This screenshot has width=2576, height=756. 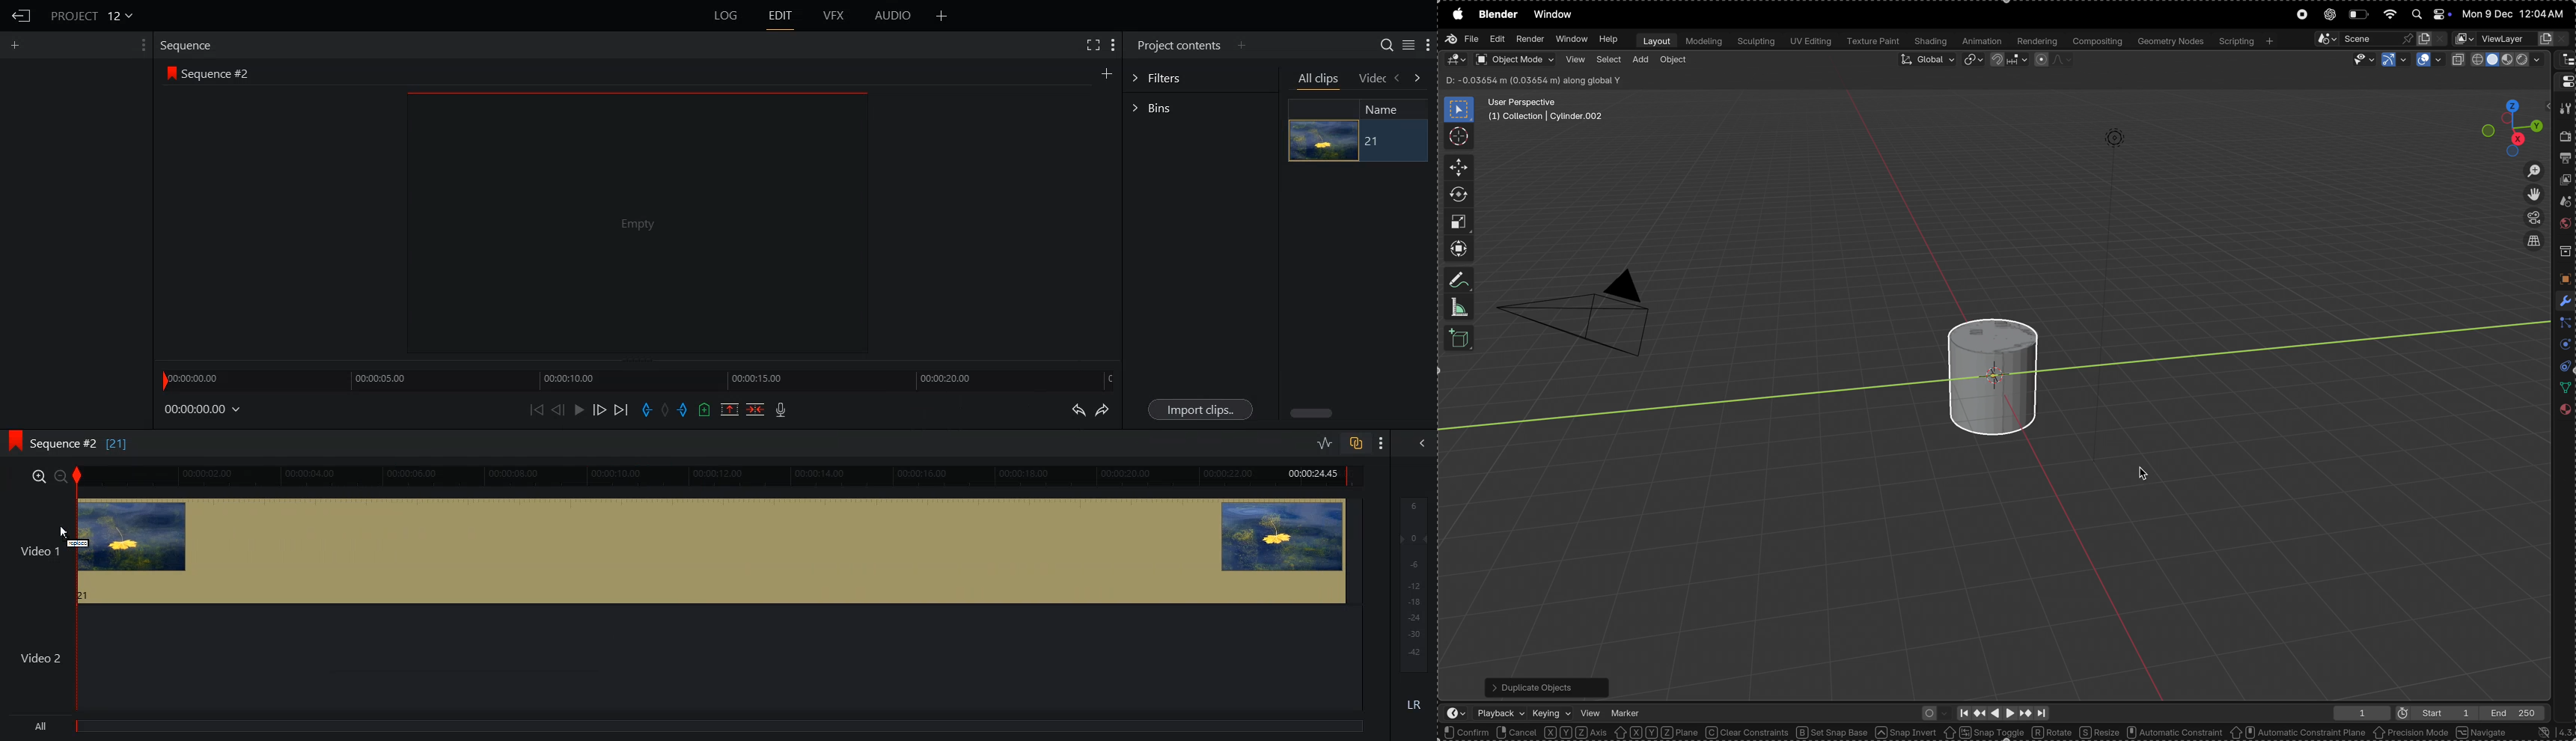 I want to click on 21, so click(x=1391, y=141).